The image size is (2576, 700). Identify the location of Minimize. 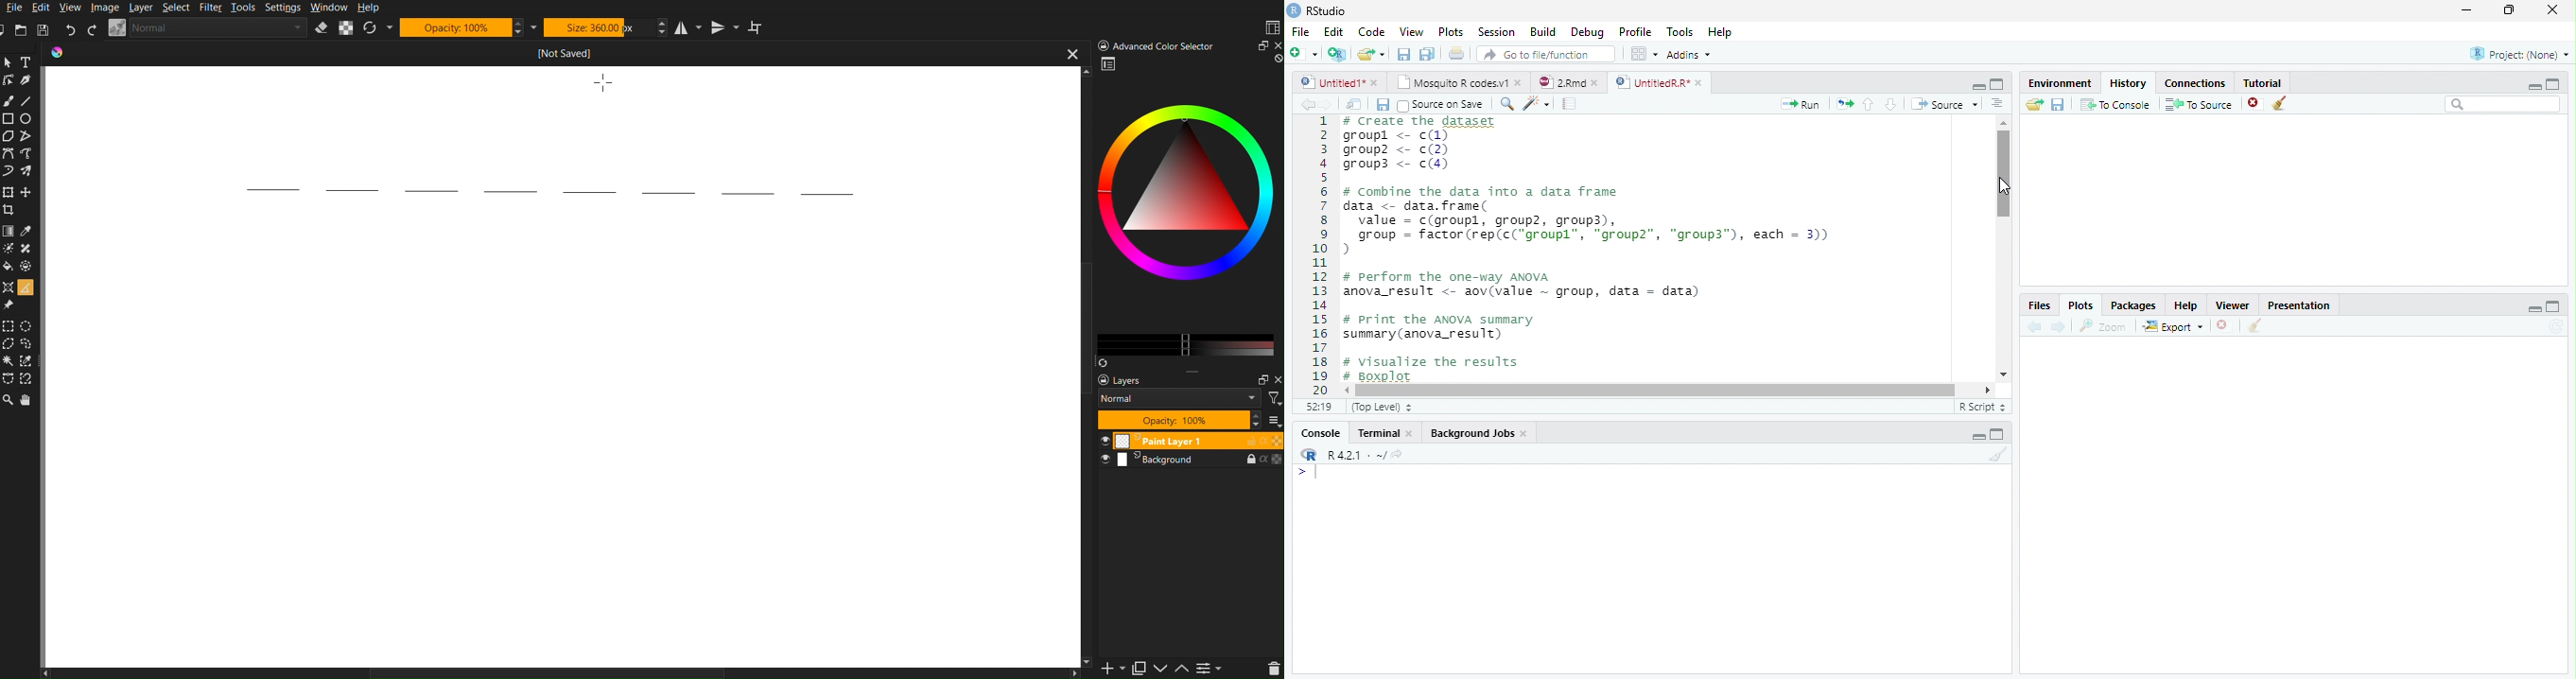
(2467, 11).